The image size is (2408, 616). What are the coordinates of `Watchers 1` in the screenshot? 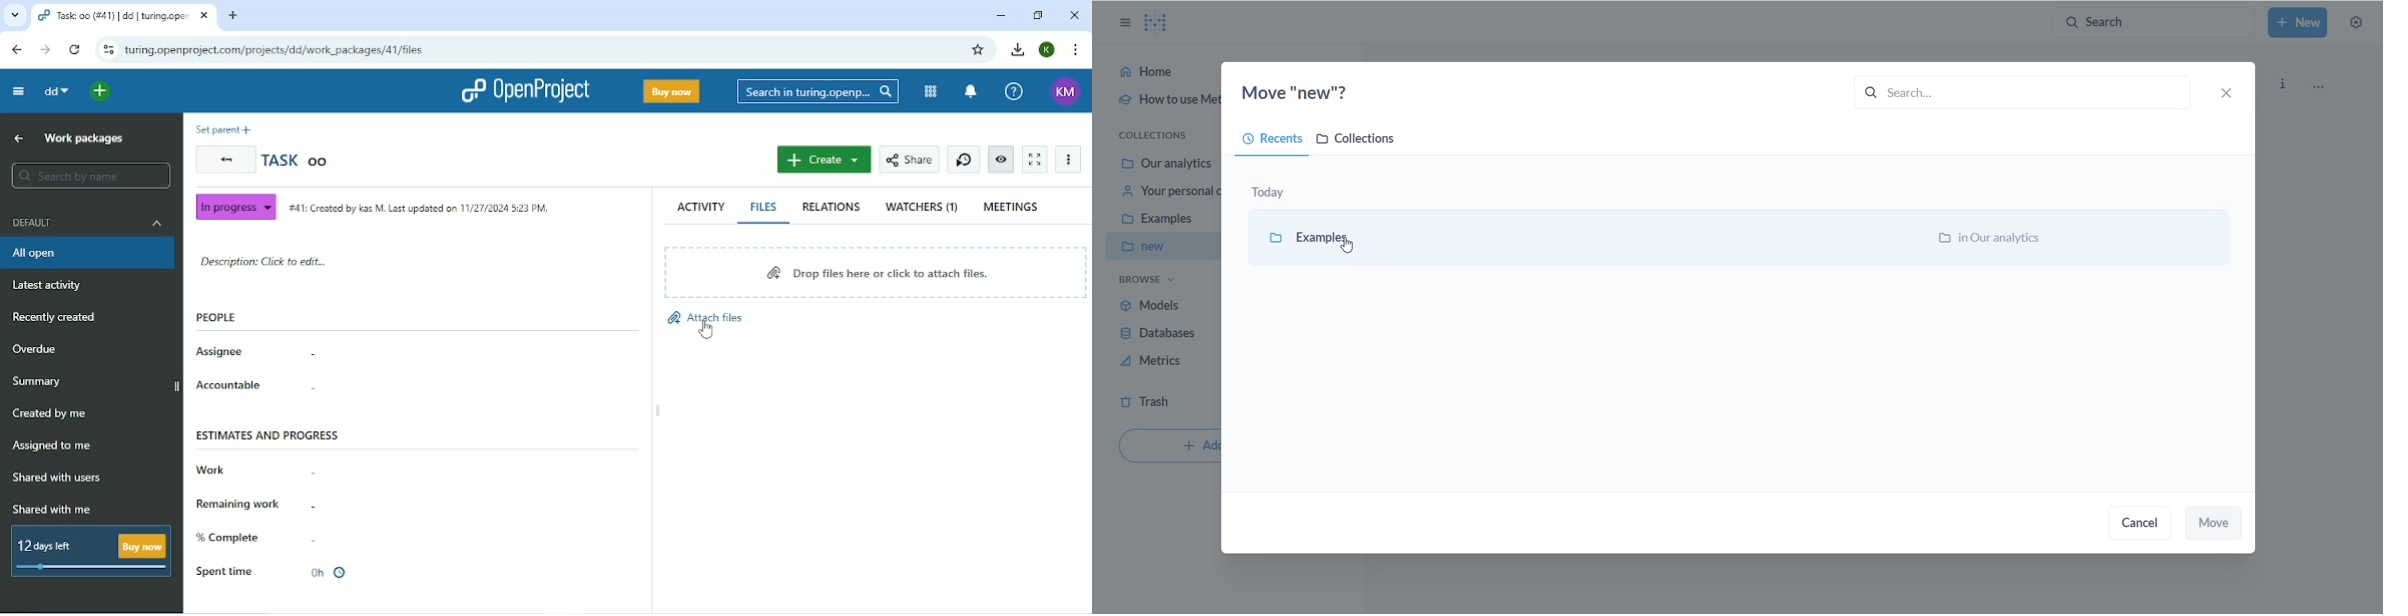 It's located at (922, 208).